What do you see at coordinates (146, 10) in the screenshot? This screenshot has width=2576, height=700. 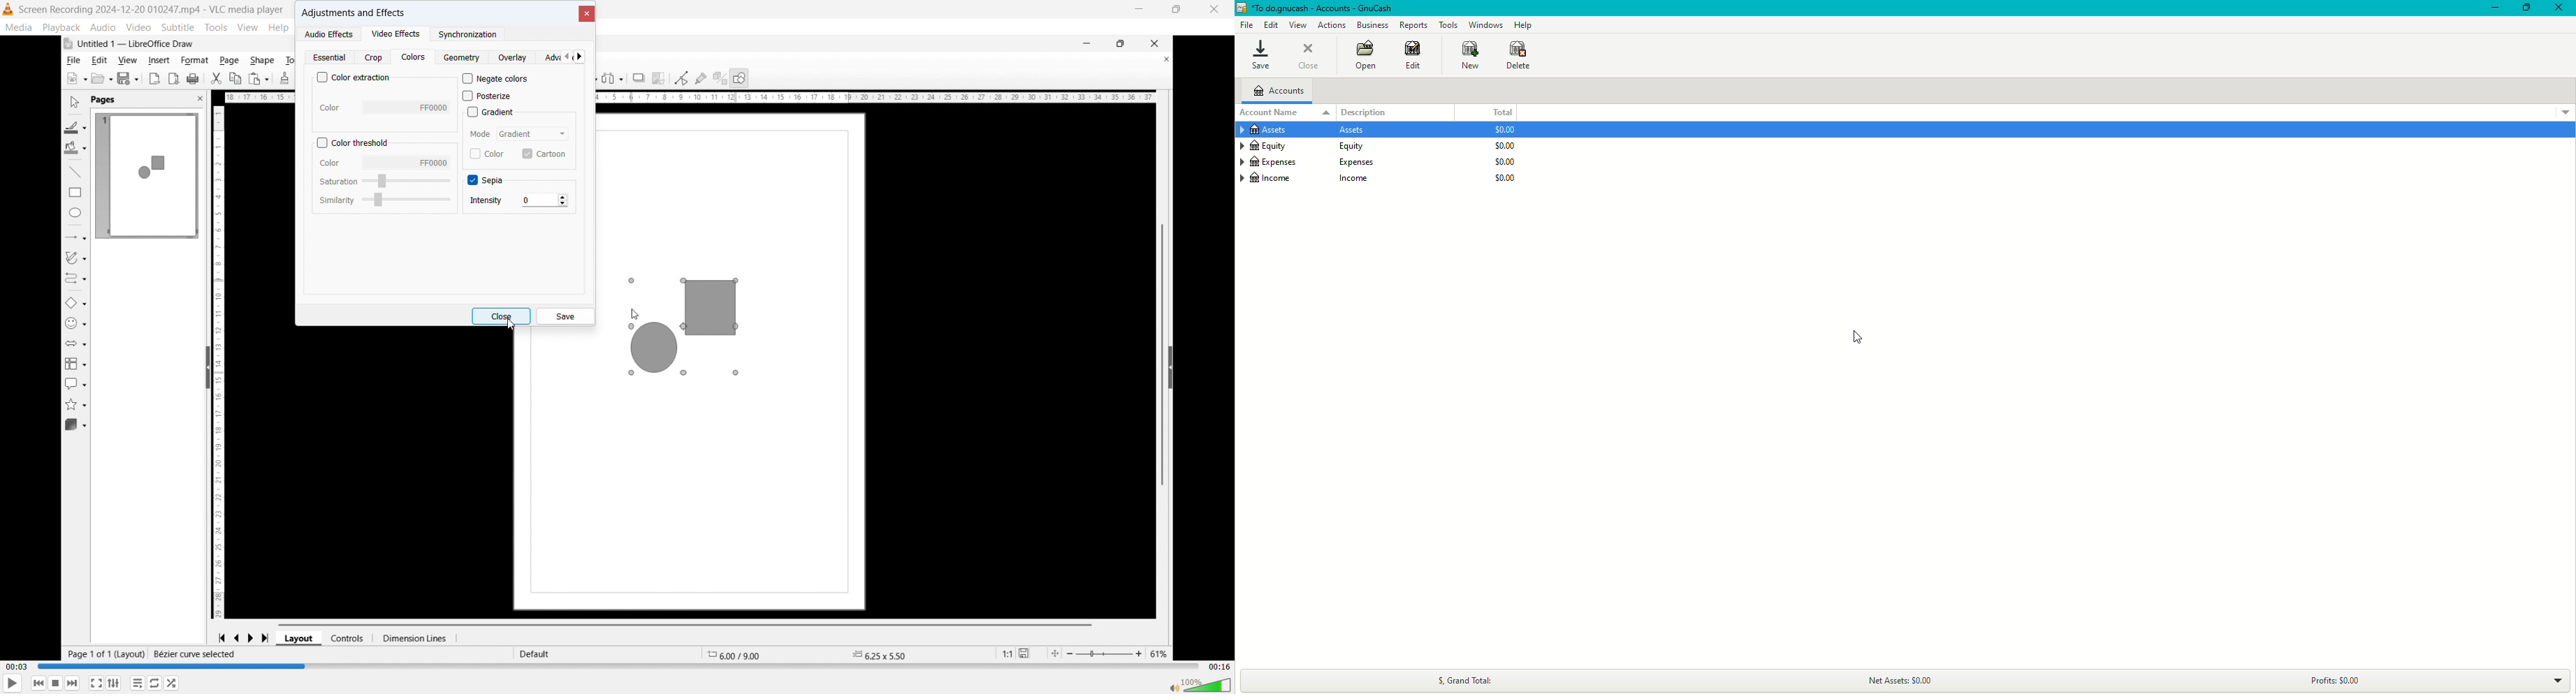 I see `Screen Recording 2024-12-20 010247.mp4 - VLC media player` at bounding box center [146, 10].